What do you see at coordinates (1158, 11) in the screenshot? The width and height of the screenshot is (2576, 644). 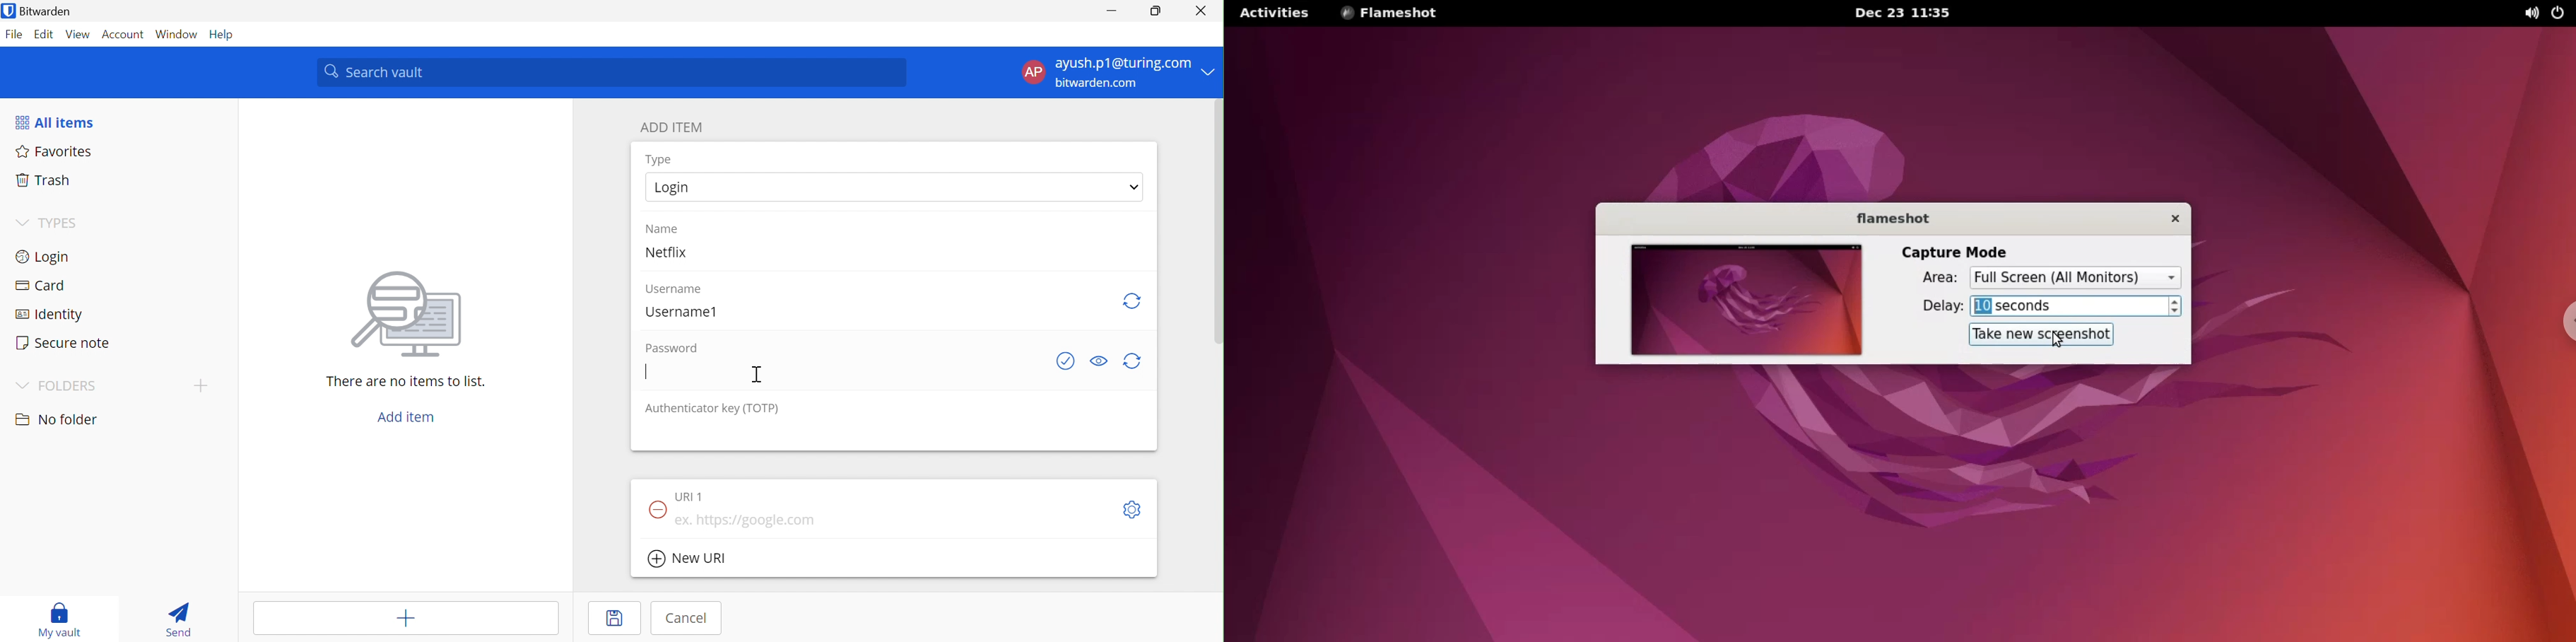 I see `Restore down` at bounding box center [1158, 11].